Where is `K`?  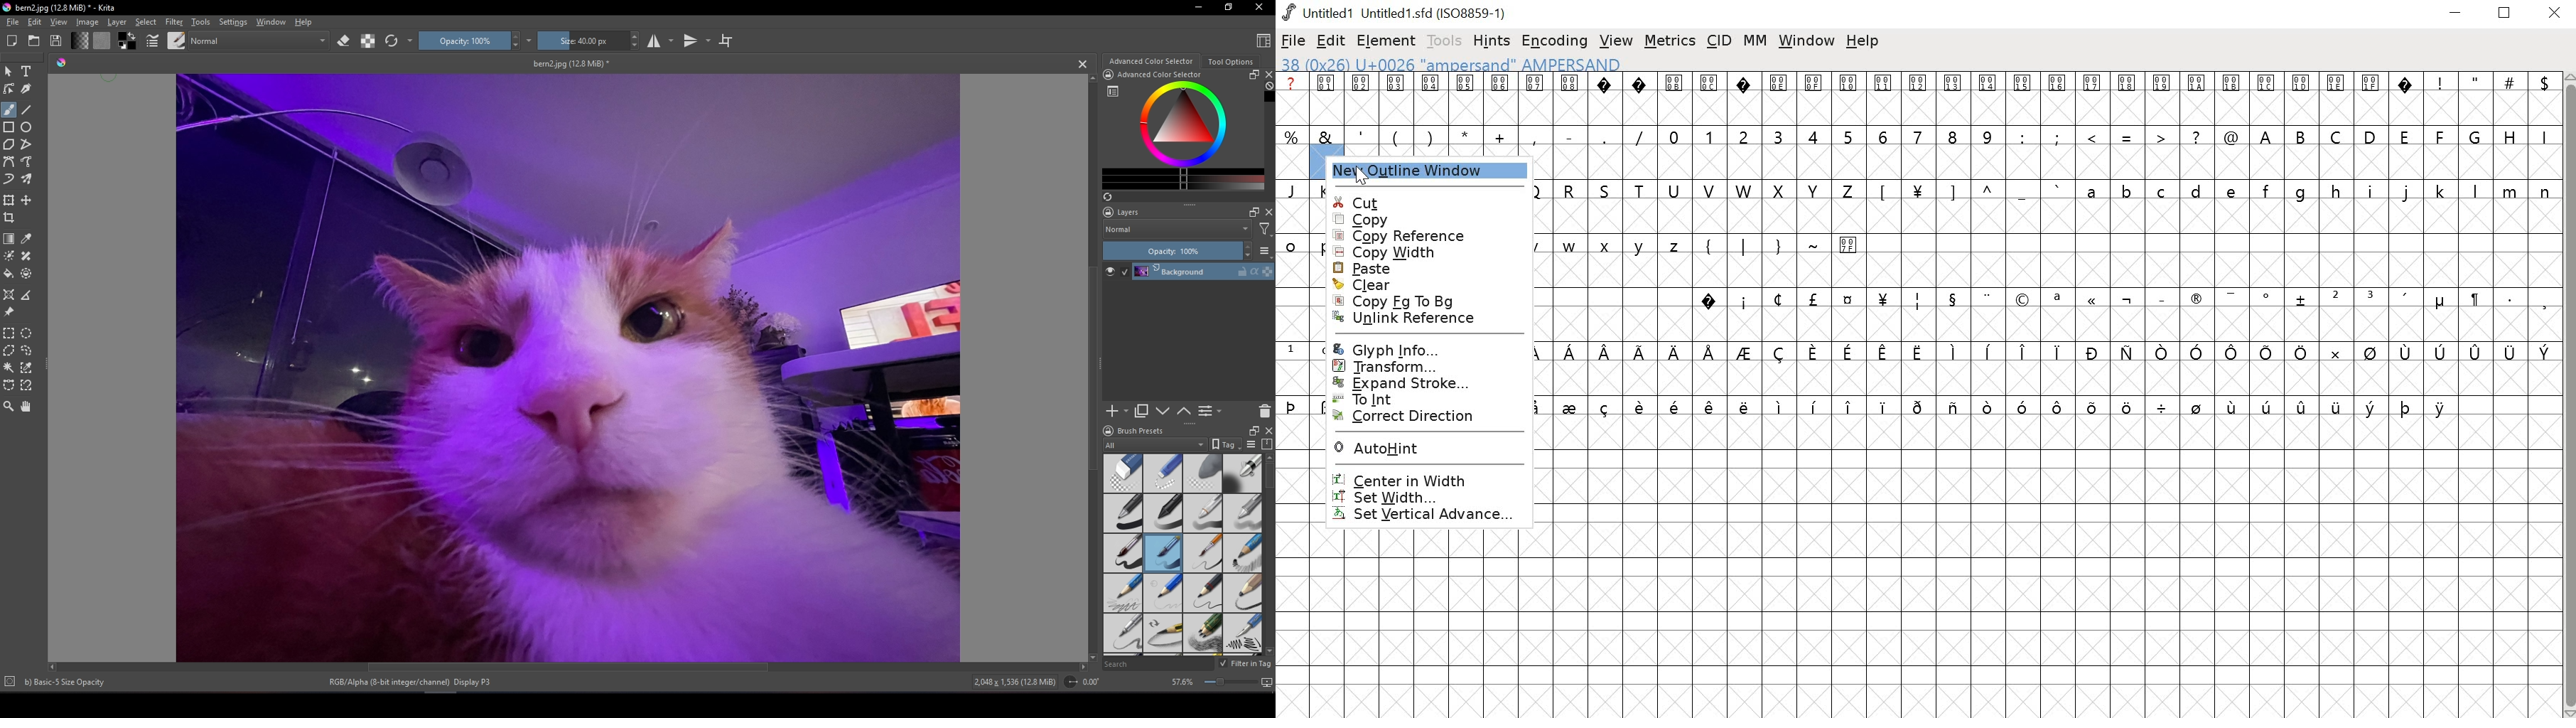
K is located at coordinates (1320, 191).